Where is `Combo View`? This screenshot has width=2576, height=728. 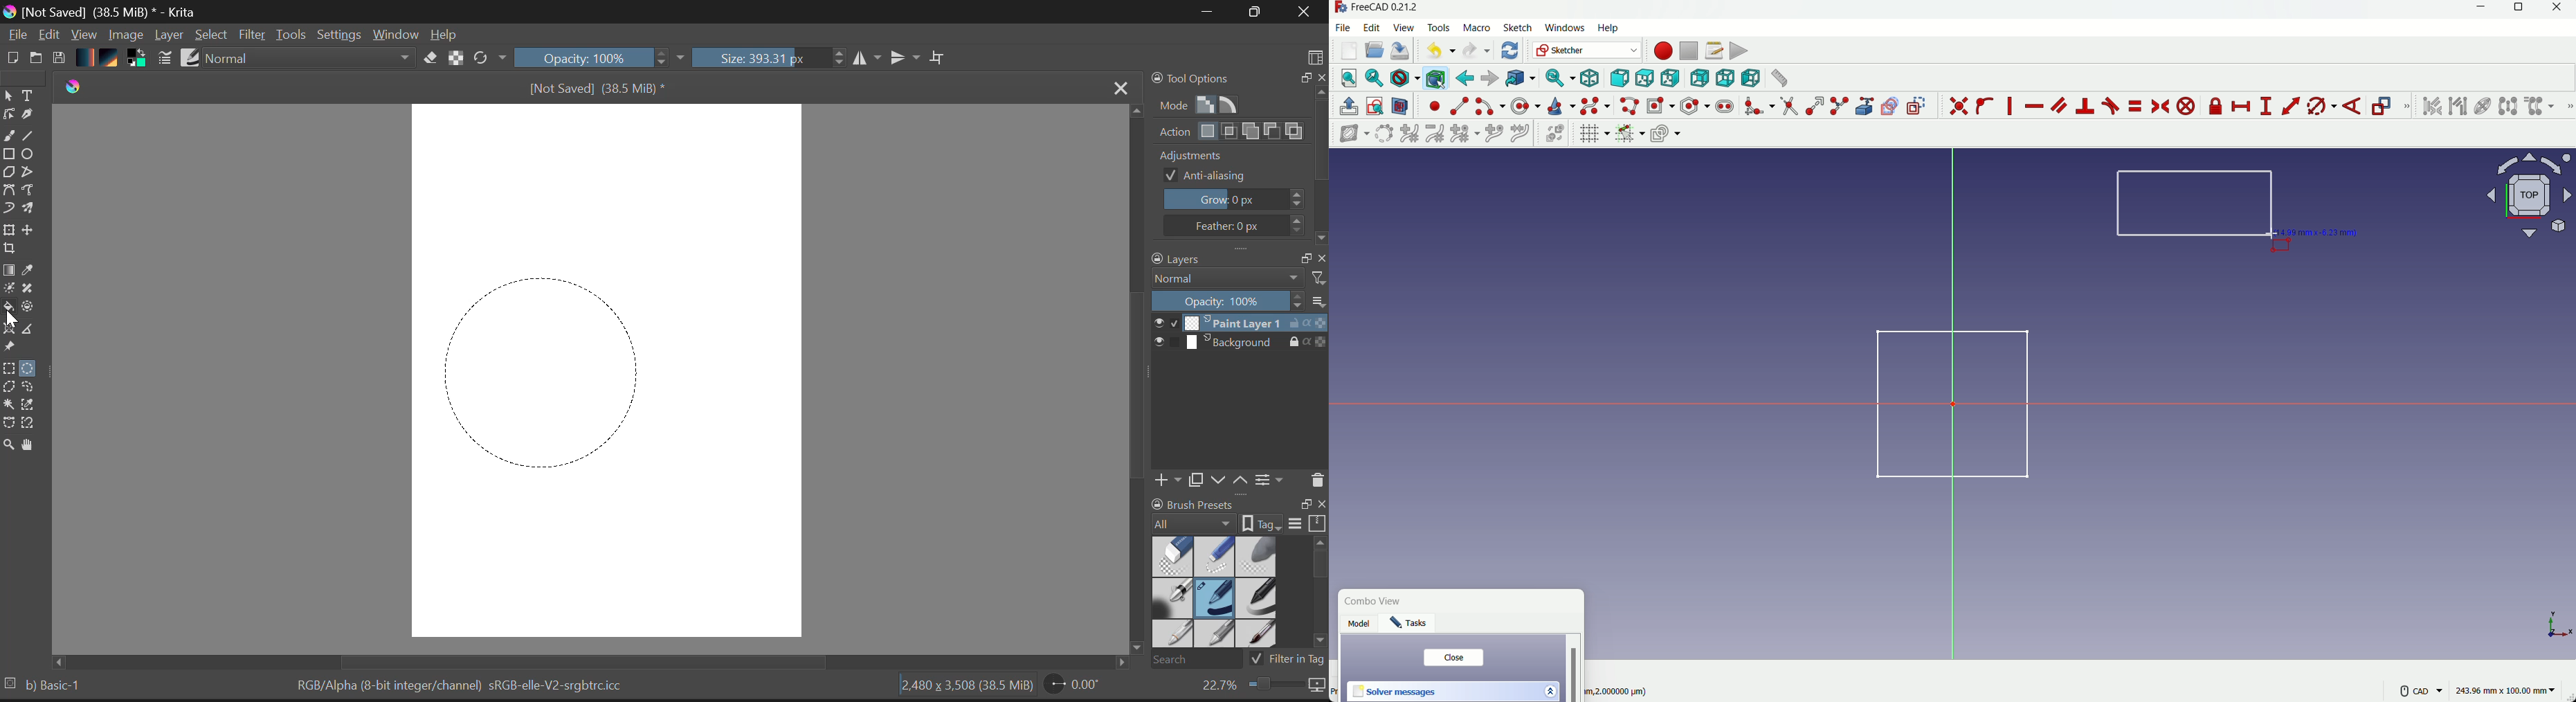 Combo View is located at coordinates (1376, 602).